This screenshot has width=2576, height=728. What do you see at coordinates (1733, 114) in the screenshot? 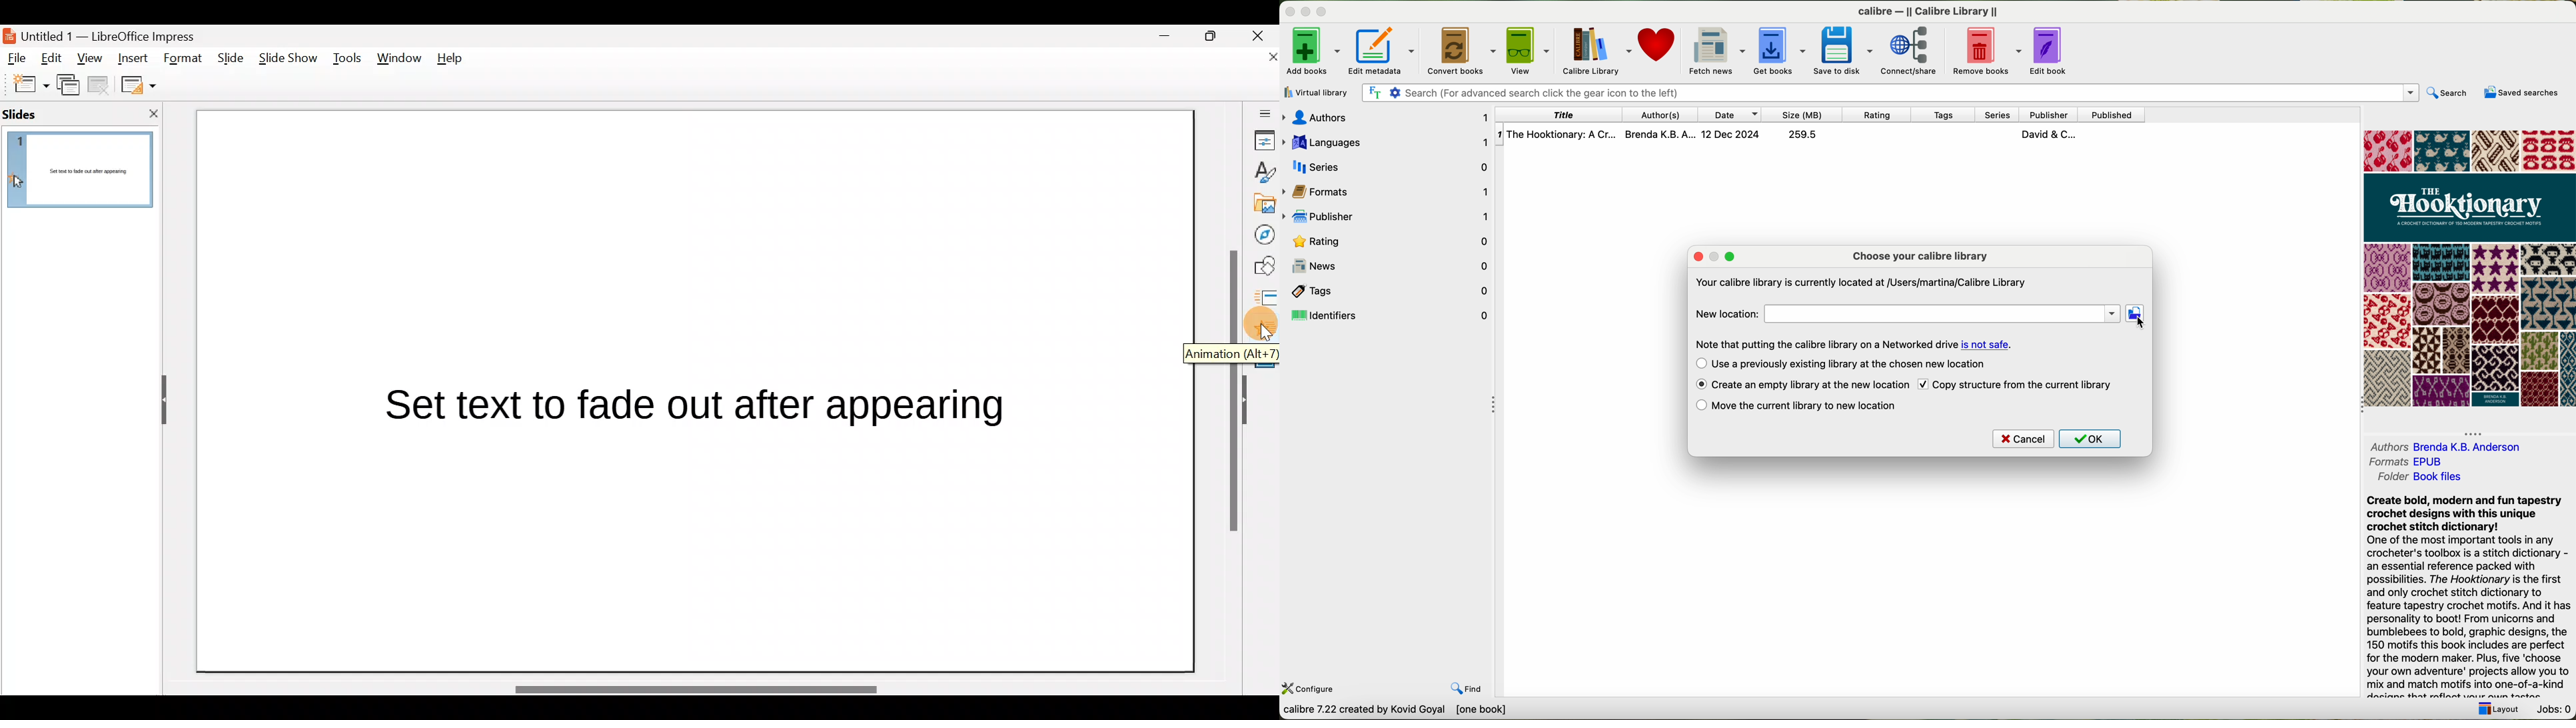
I see `date` at bounding box center [1733, 114].